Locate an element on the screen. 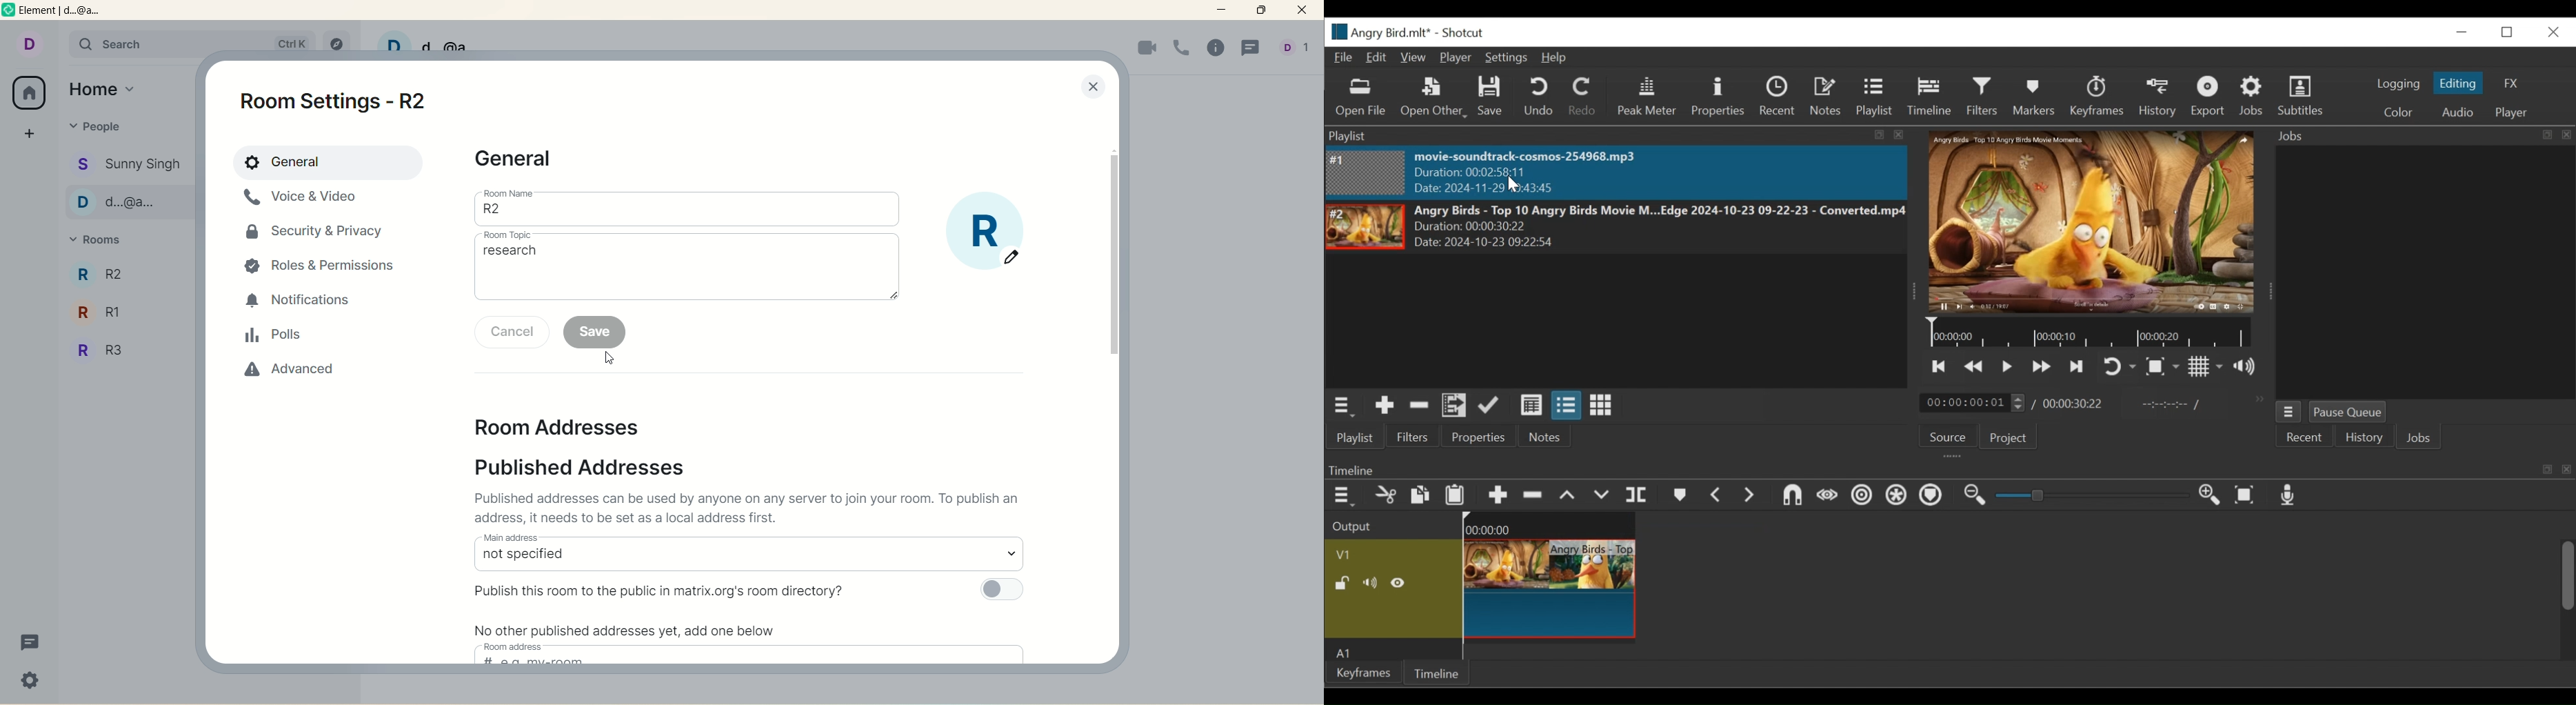  search is located at coordinates (133, 45).